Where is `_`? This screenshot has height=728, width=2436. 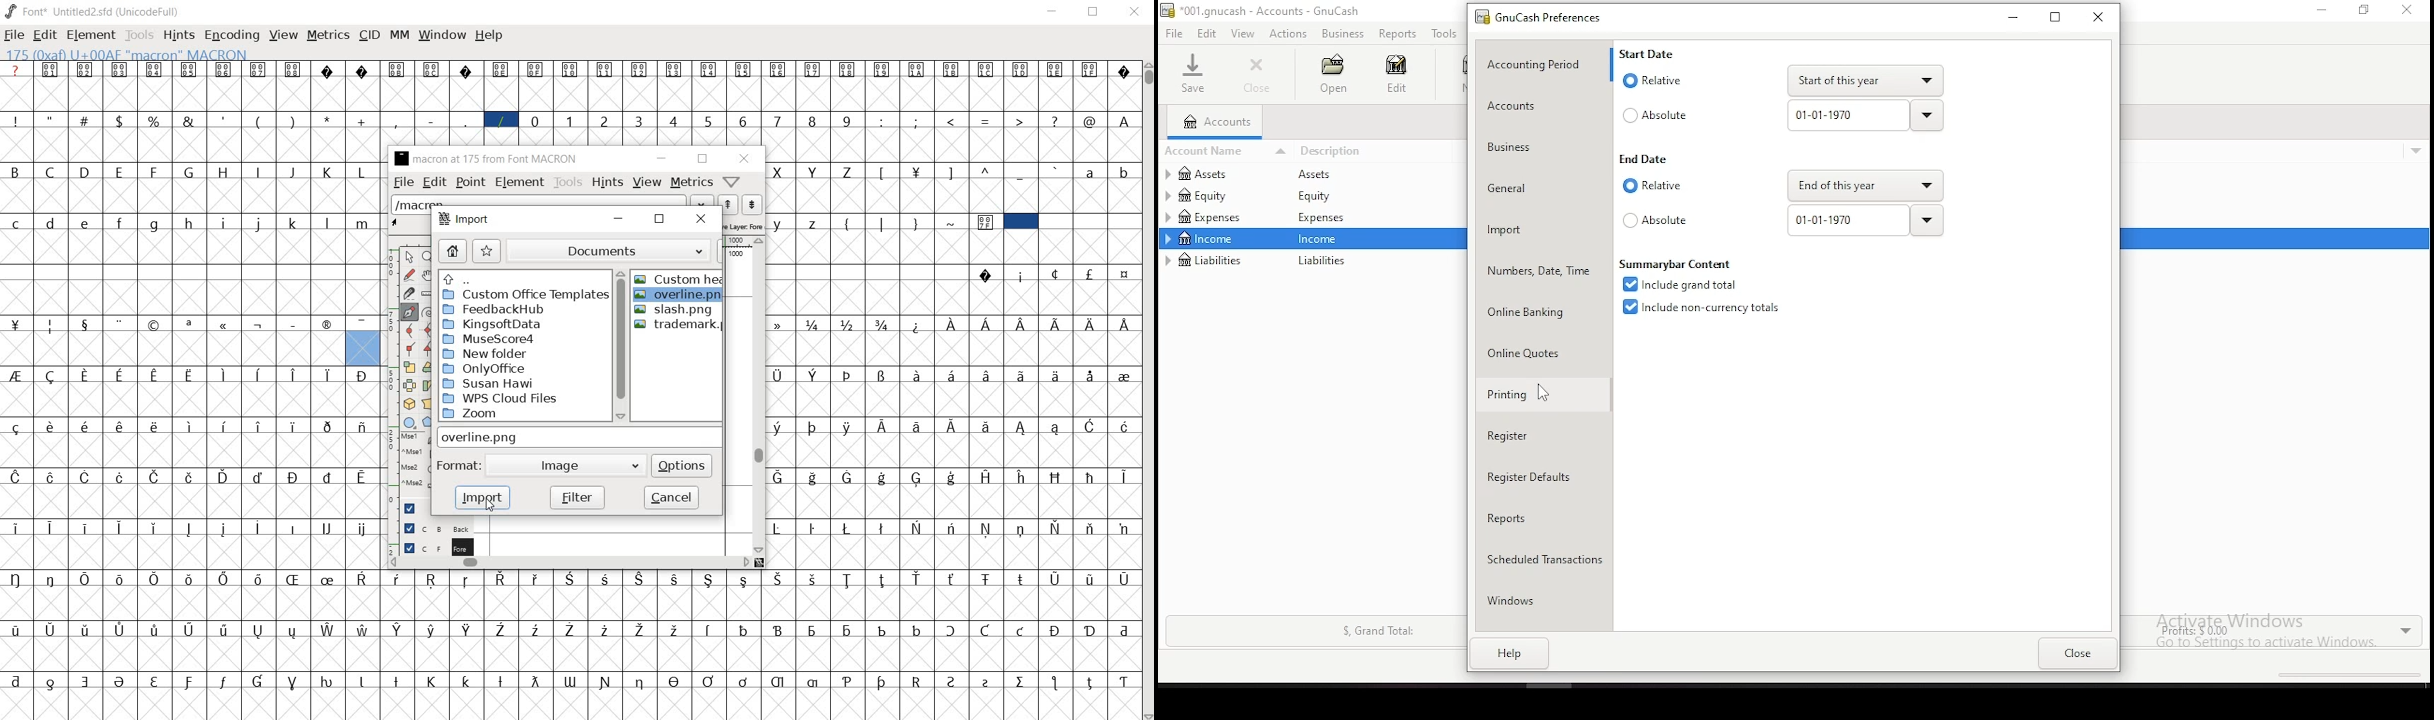 _ is located at coordinates (468, 121).